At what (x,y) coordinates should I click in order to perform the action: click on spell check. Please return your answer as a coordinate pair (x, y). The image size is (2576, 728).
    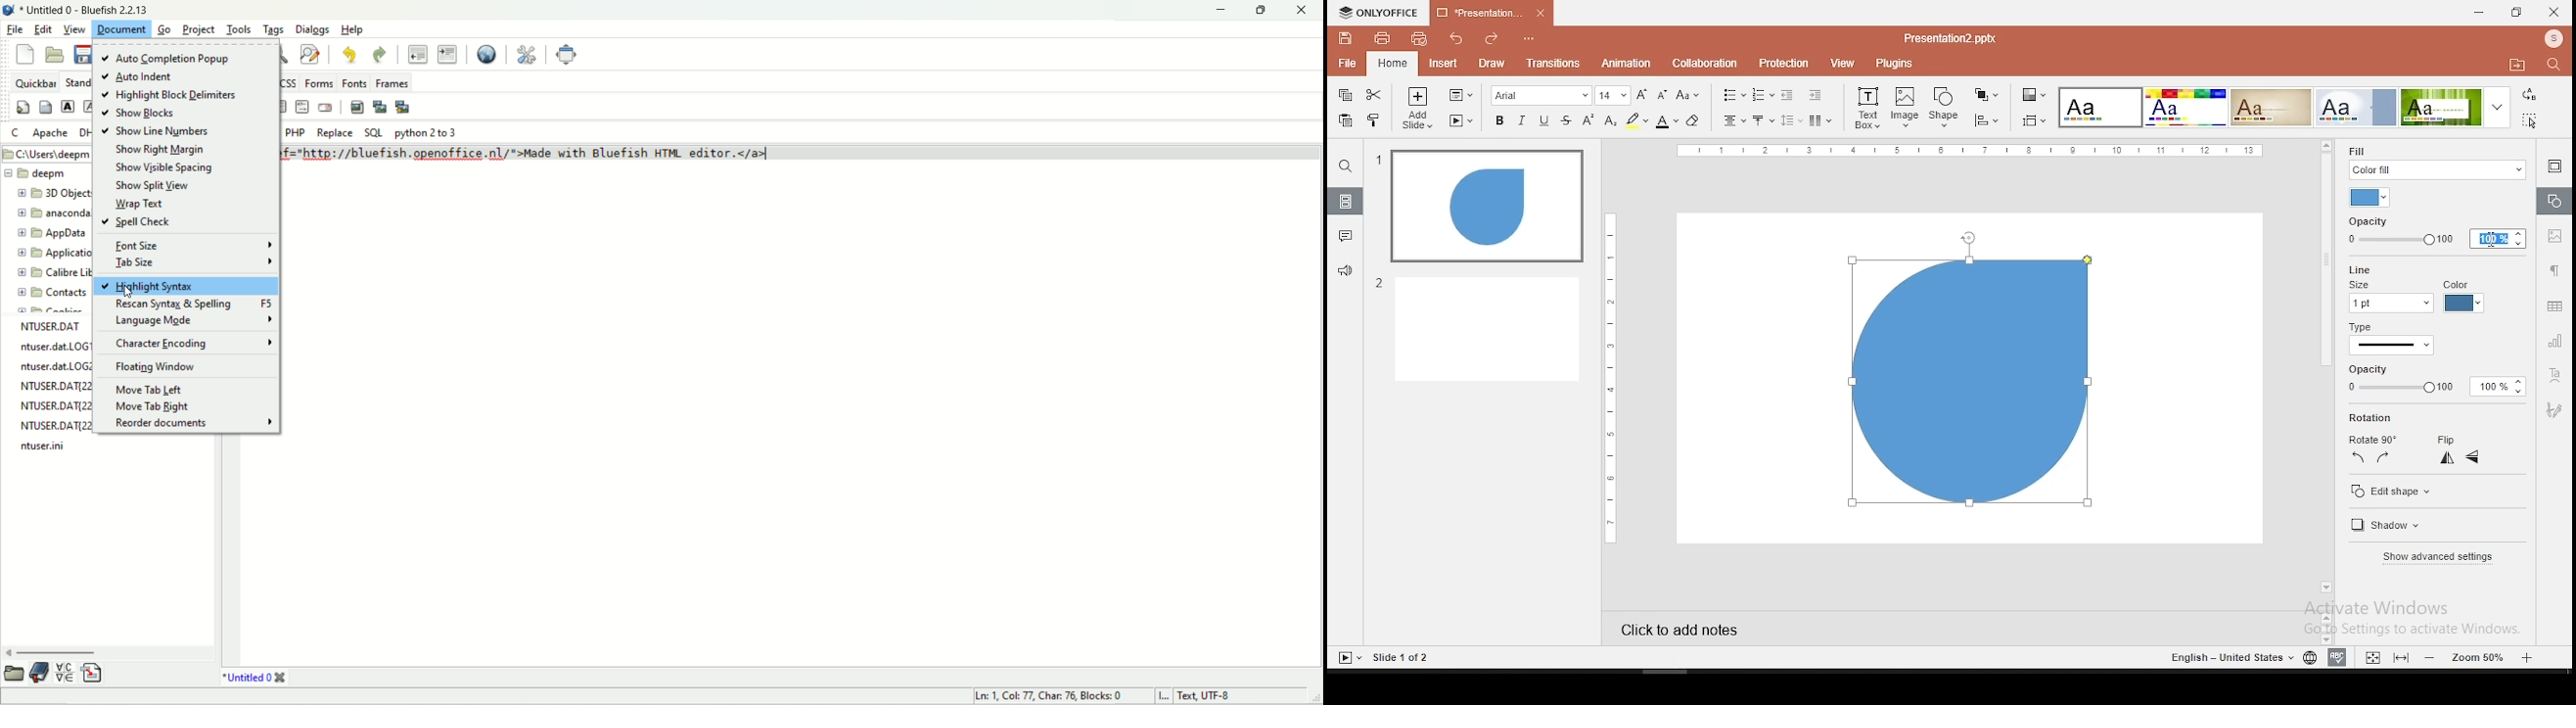
    Looking at the image, I should click on (2337, 658).